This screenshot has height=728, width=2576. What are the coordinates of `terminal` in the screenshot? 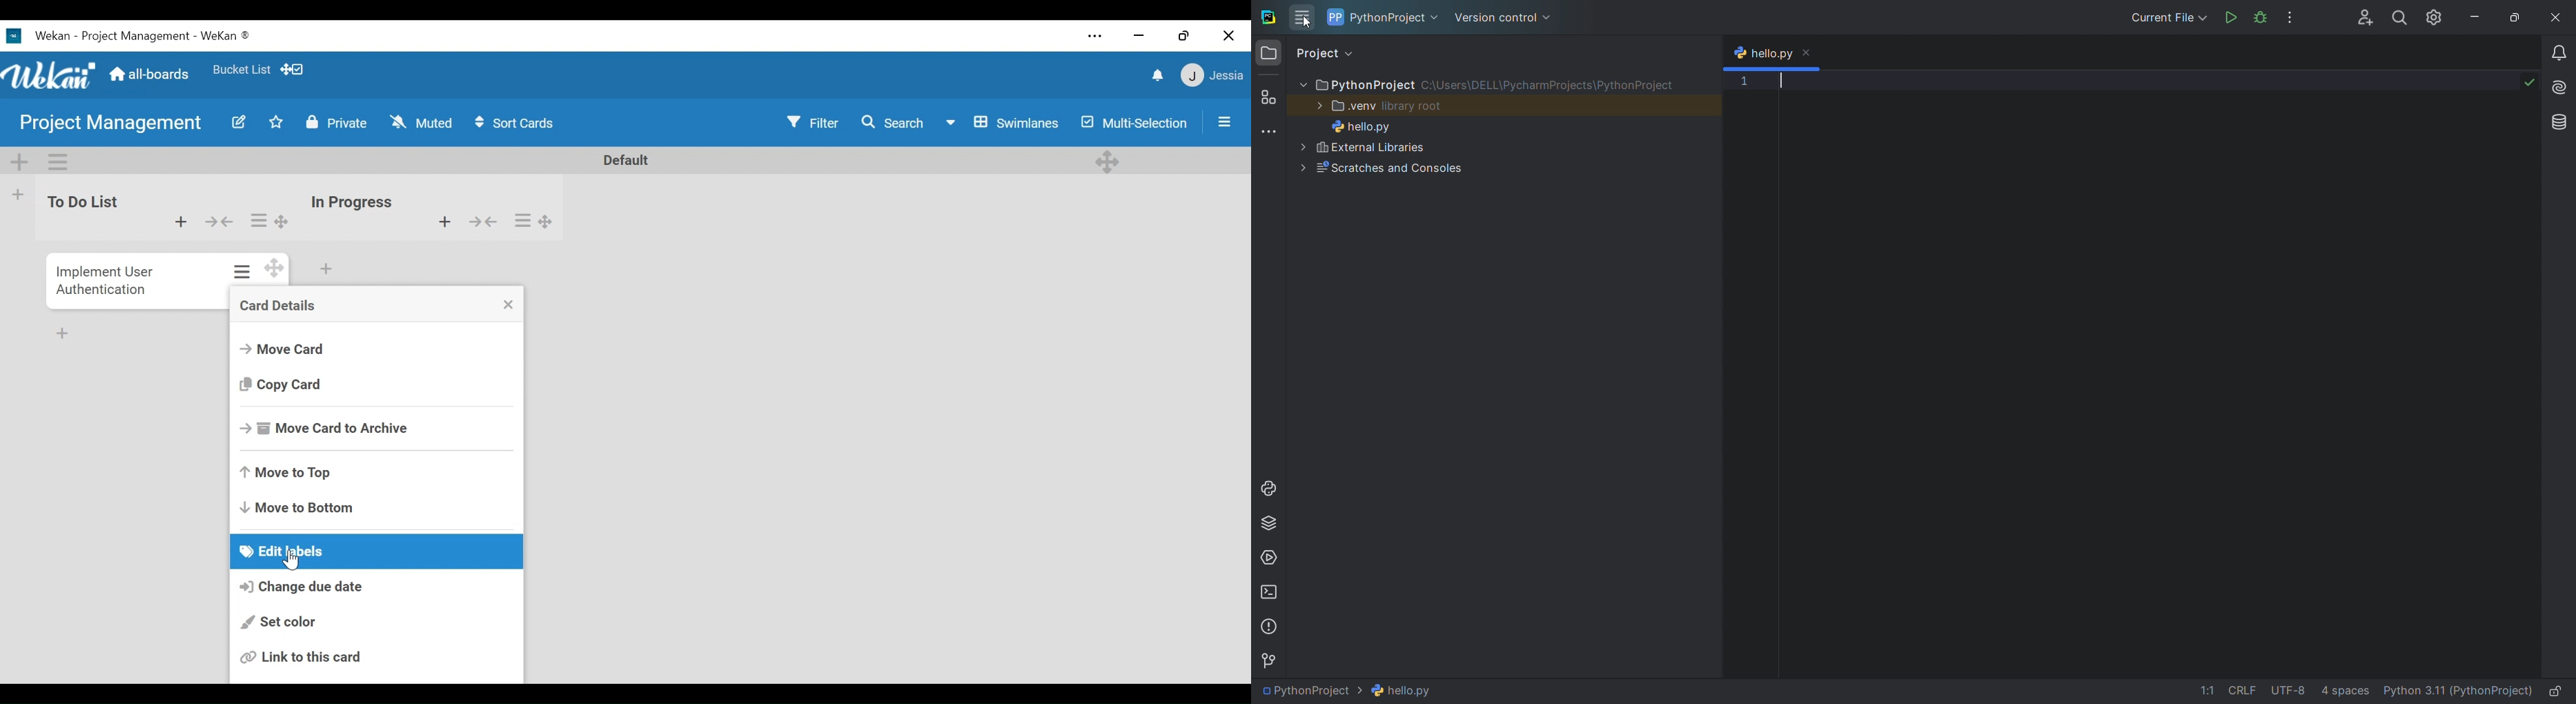 It's located at (1268, 592).